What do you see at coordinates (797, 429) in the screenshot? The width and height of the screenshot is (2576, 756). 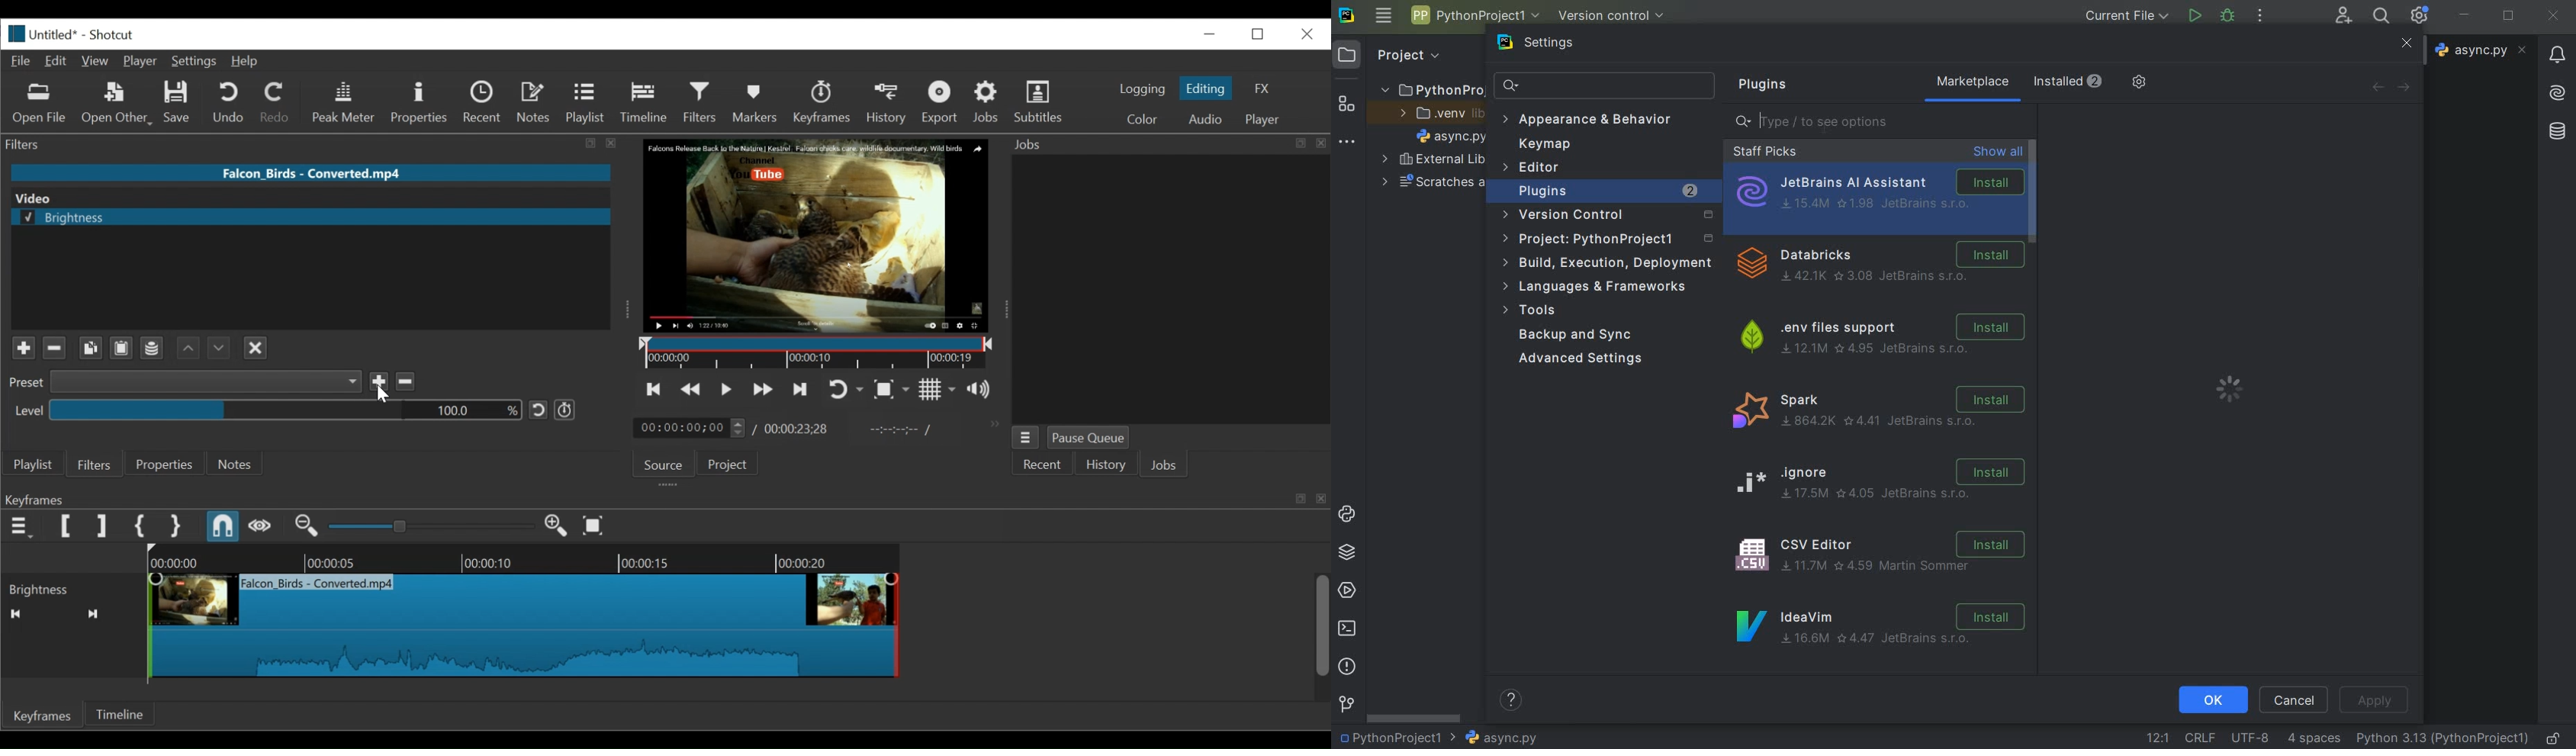 I see `Total Duration` at bounding box center [797, 429].